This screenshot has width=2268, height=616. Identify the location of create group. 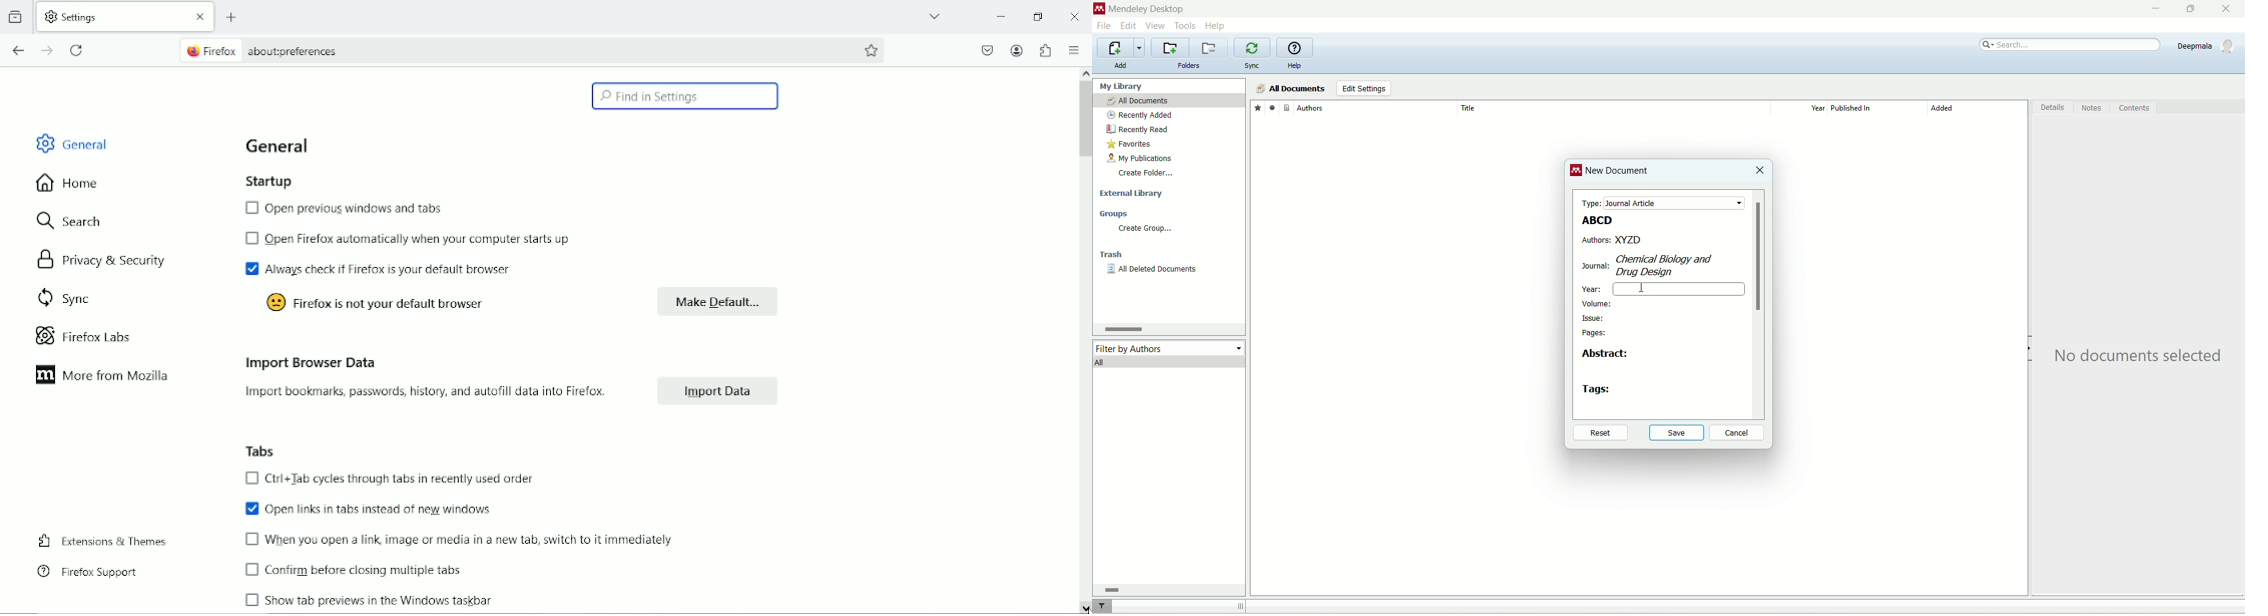
(1144, 228).